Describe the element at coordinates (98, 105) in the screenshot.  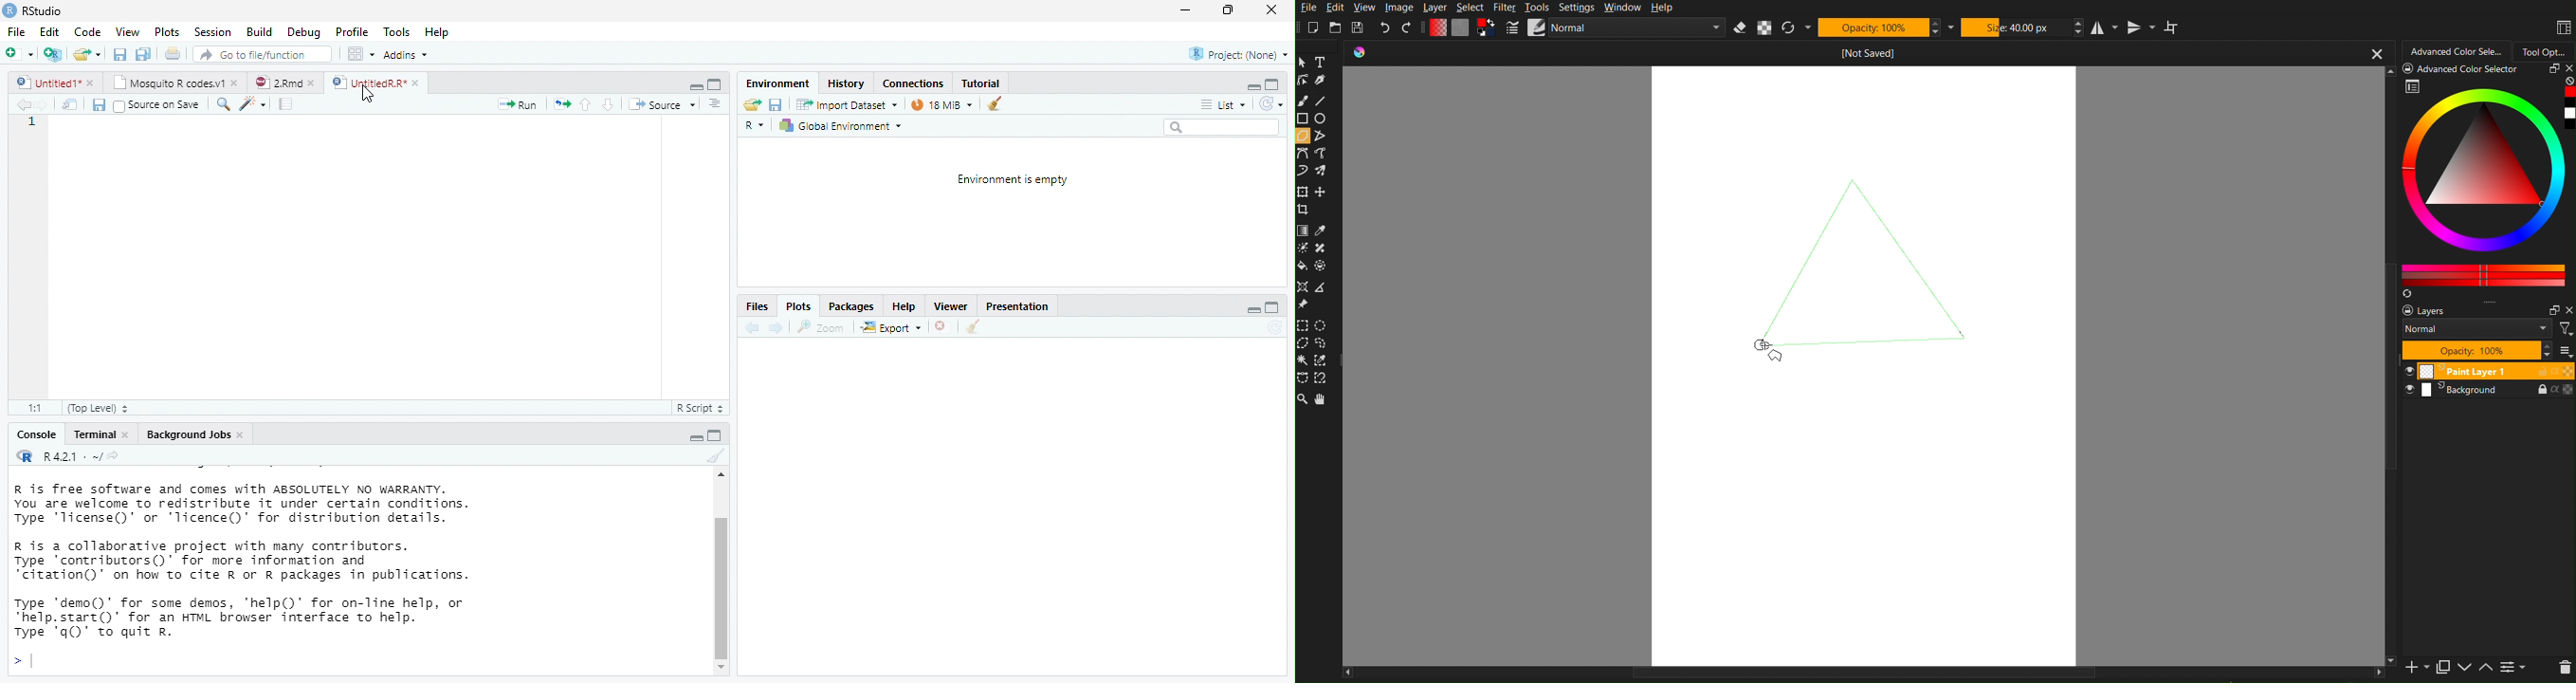
I see `save` at that location.